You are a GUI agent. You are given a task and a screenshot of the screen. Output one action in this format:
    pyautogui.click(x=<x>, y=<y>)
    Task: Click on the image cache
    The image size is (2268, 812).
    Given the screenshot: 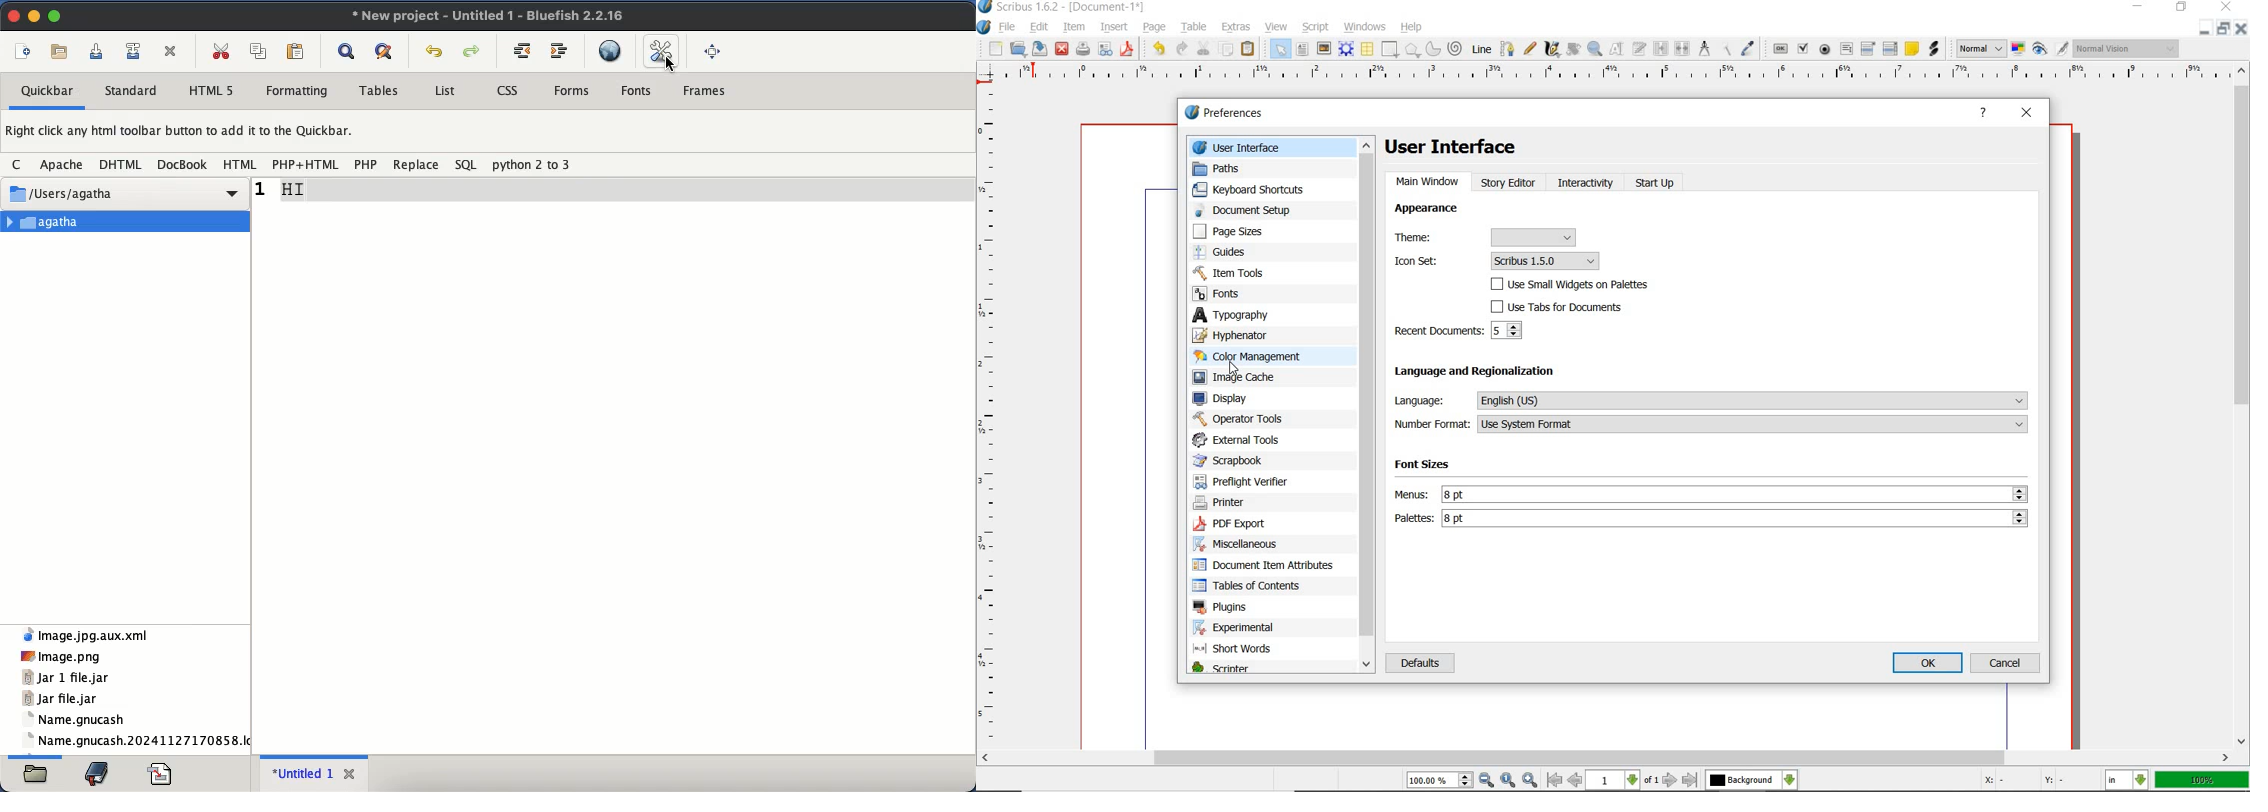 What is the action you would take?
    pyautogui.click(x=1251, y=379)
    